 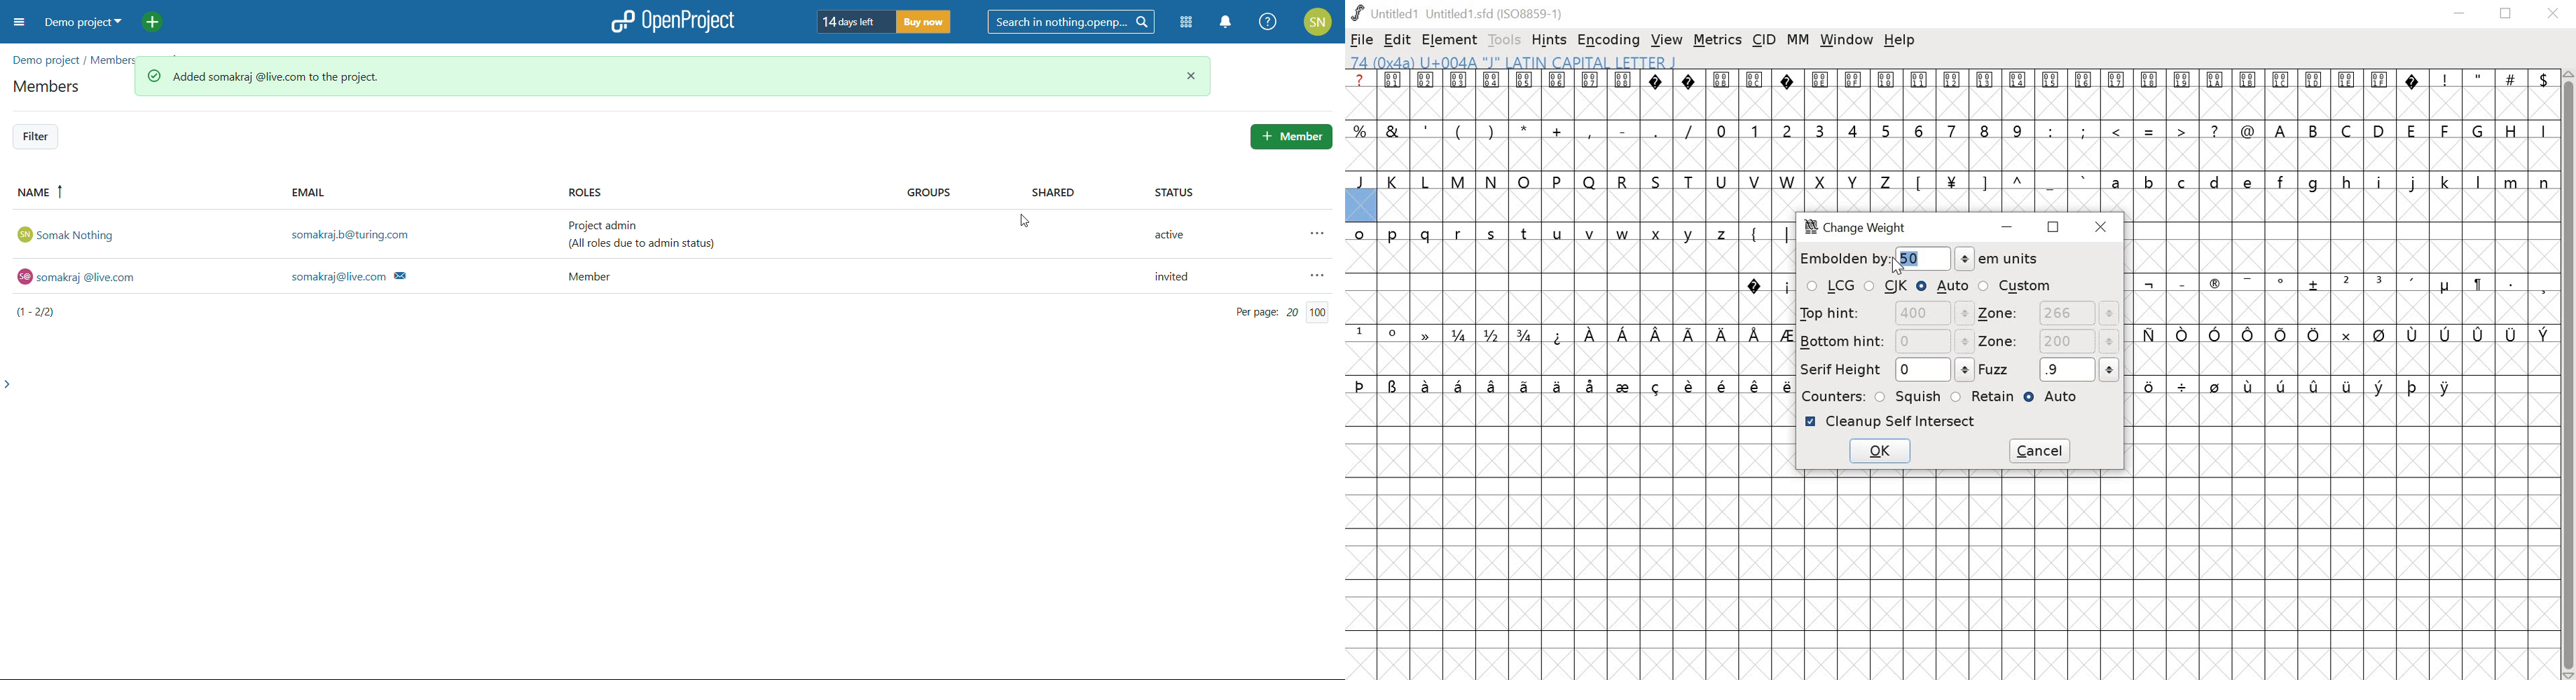 I want to click on ELEMENT, so click(x=1451, y=40).